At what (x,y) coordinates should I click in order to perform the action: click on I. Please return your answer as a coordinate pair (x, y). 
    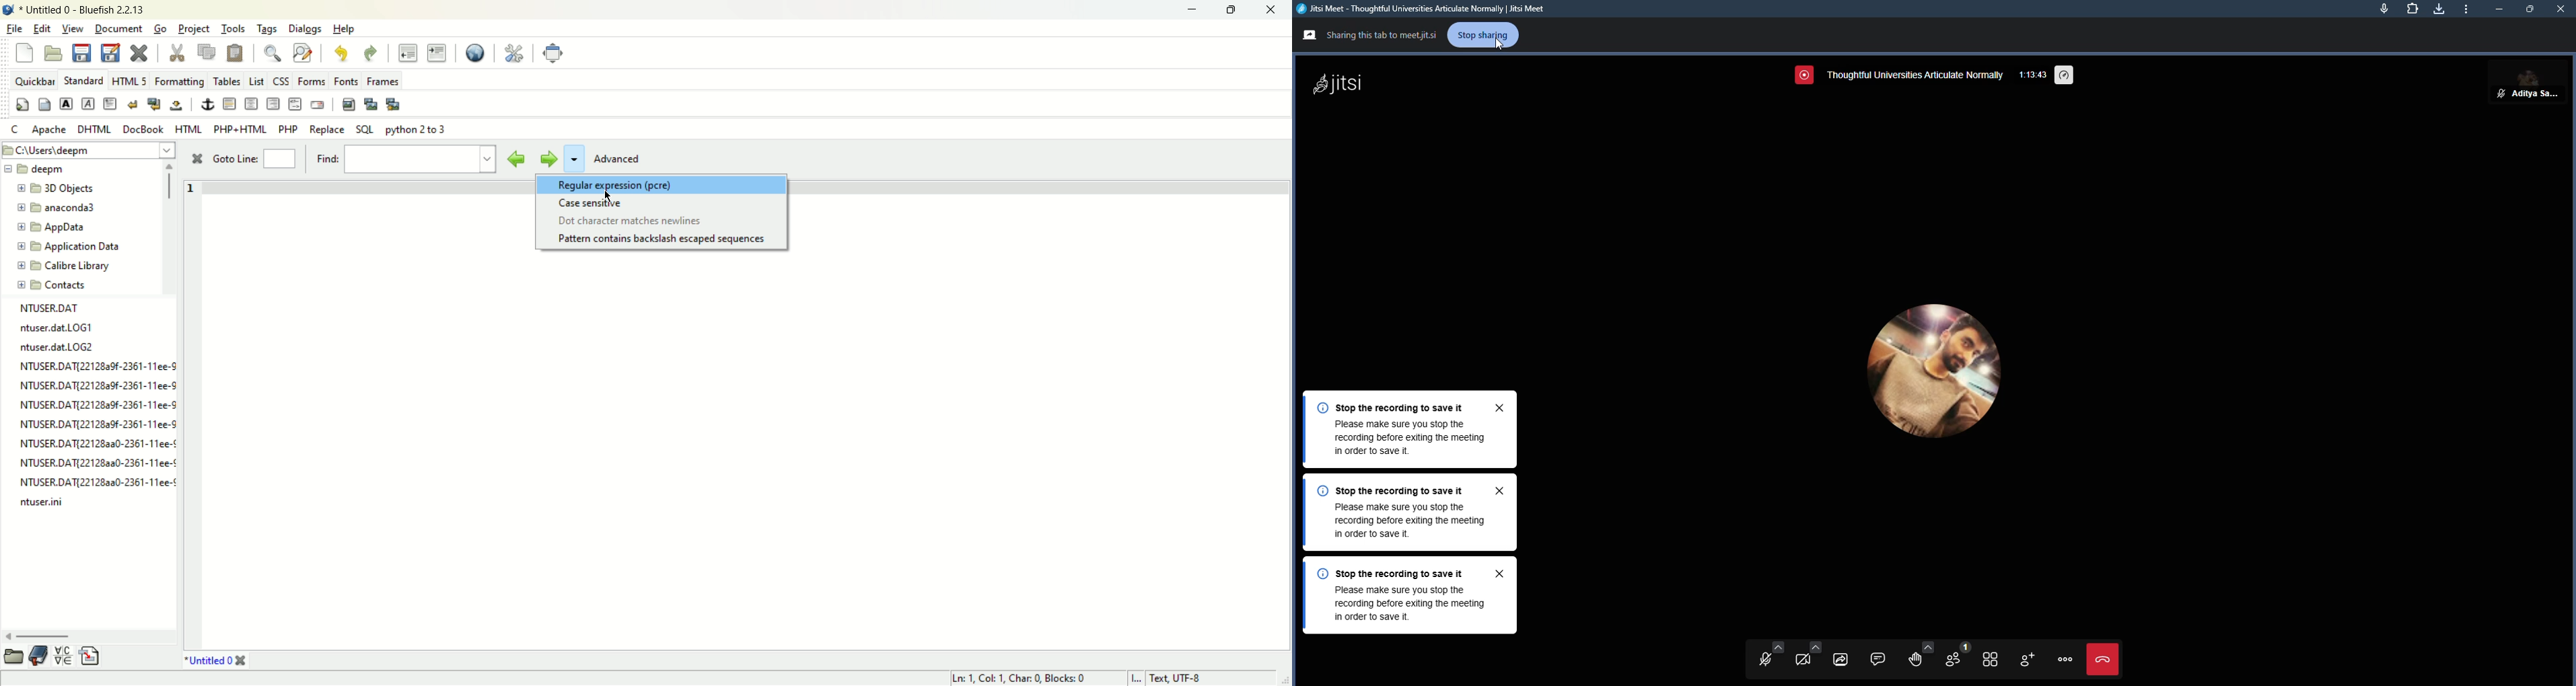
    Looking at the image, I should click on (1139, 678).